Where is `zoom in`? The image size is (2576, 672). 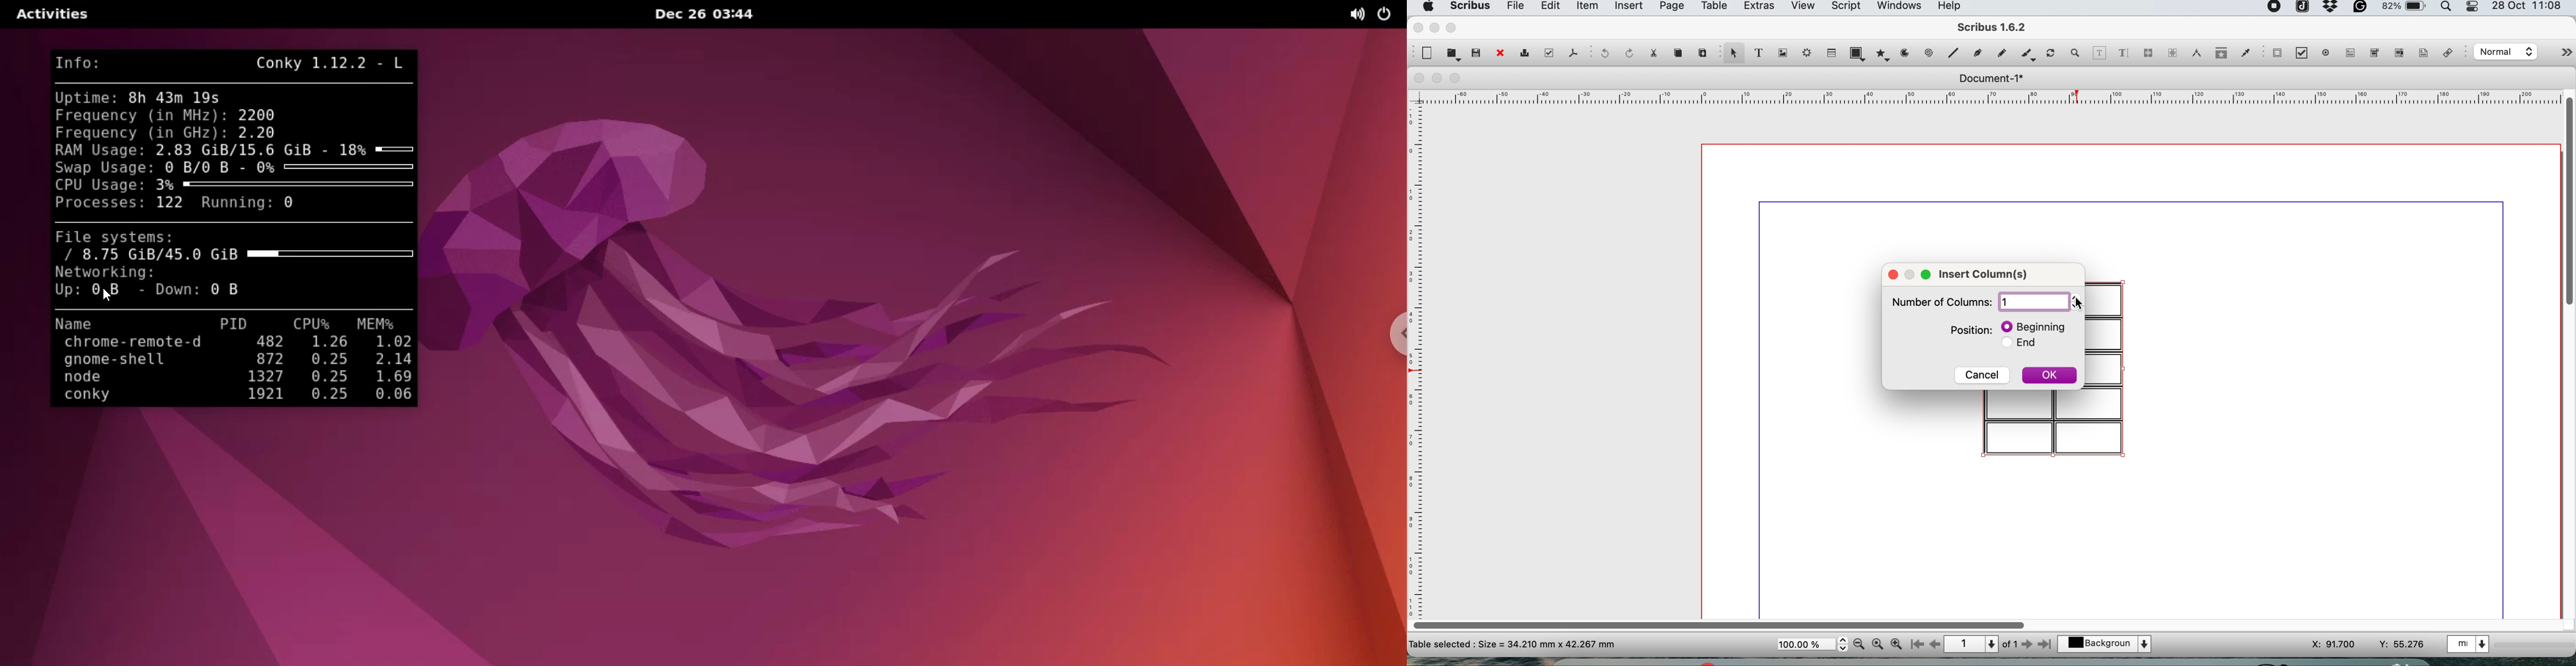 zoom in is located at coordinates (1897, 644).